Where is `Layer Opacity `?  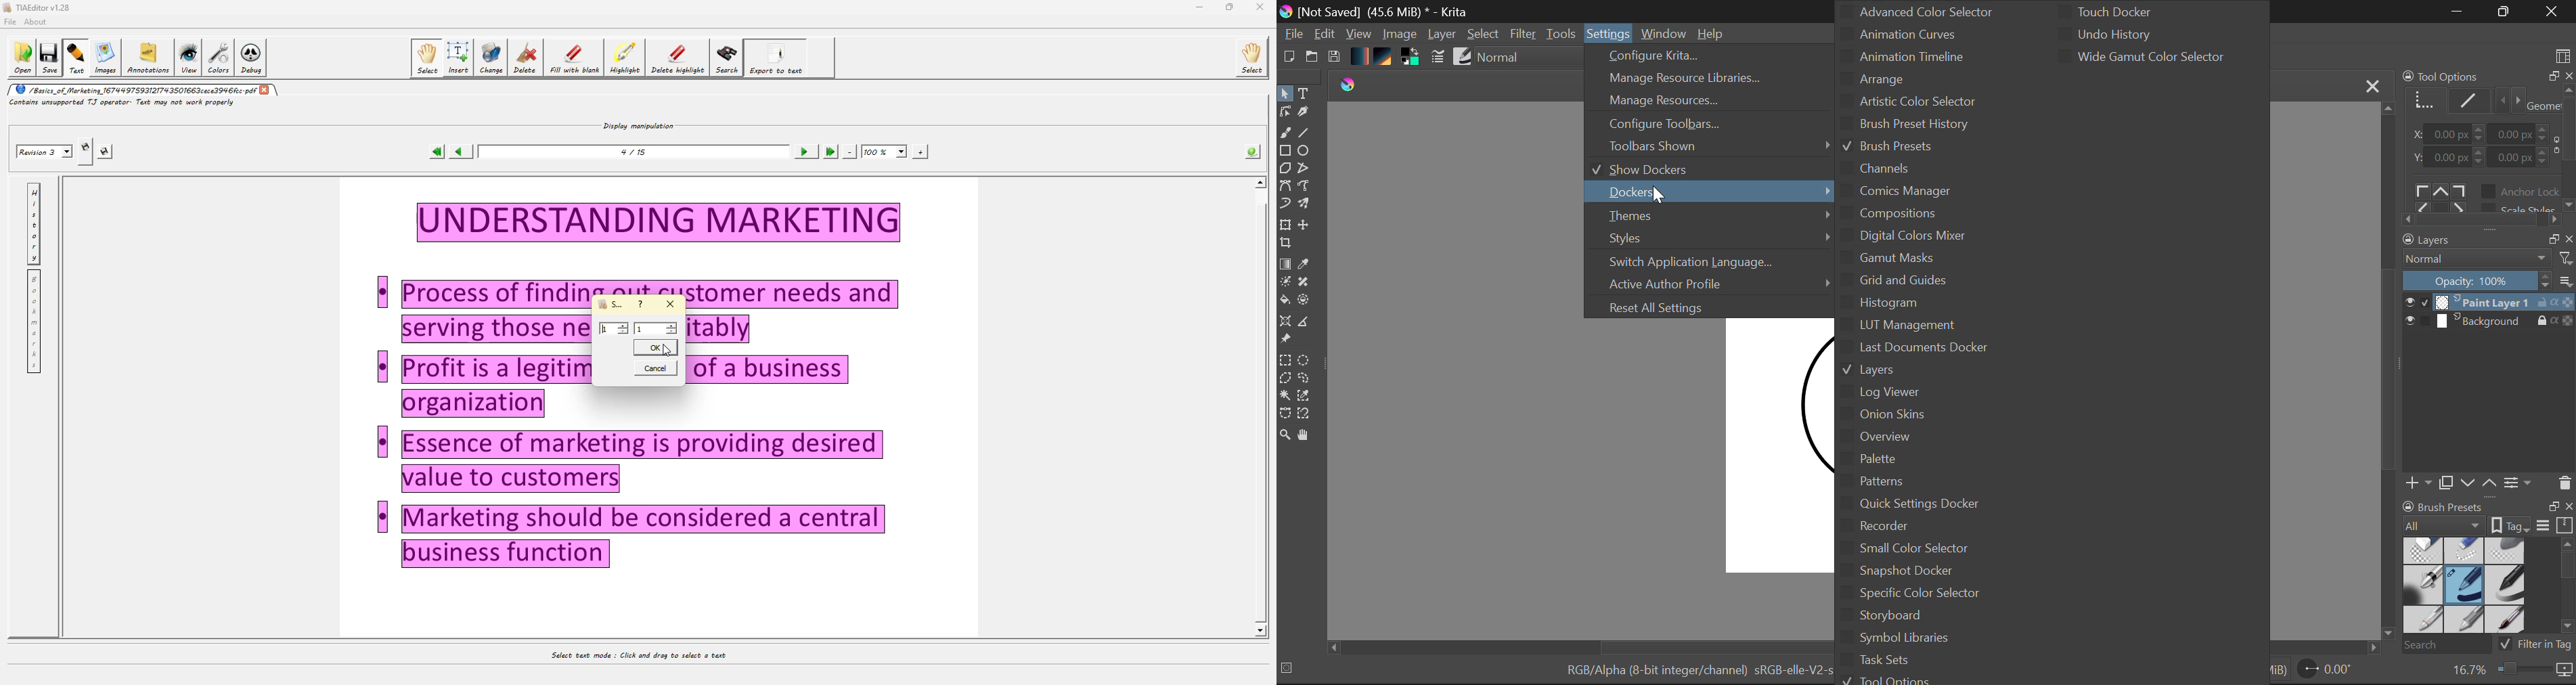
Layer Opacity  is located at coordinates (2488, 281).